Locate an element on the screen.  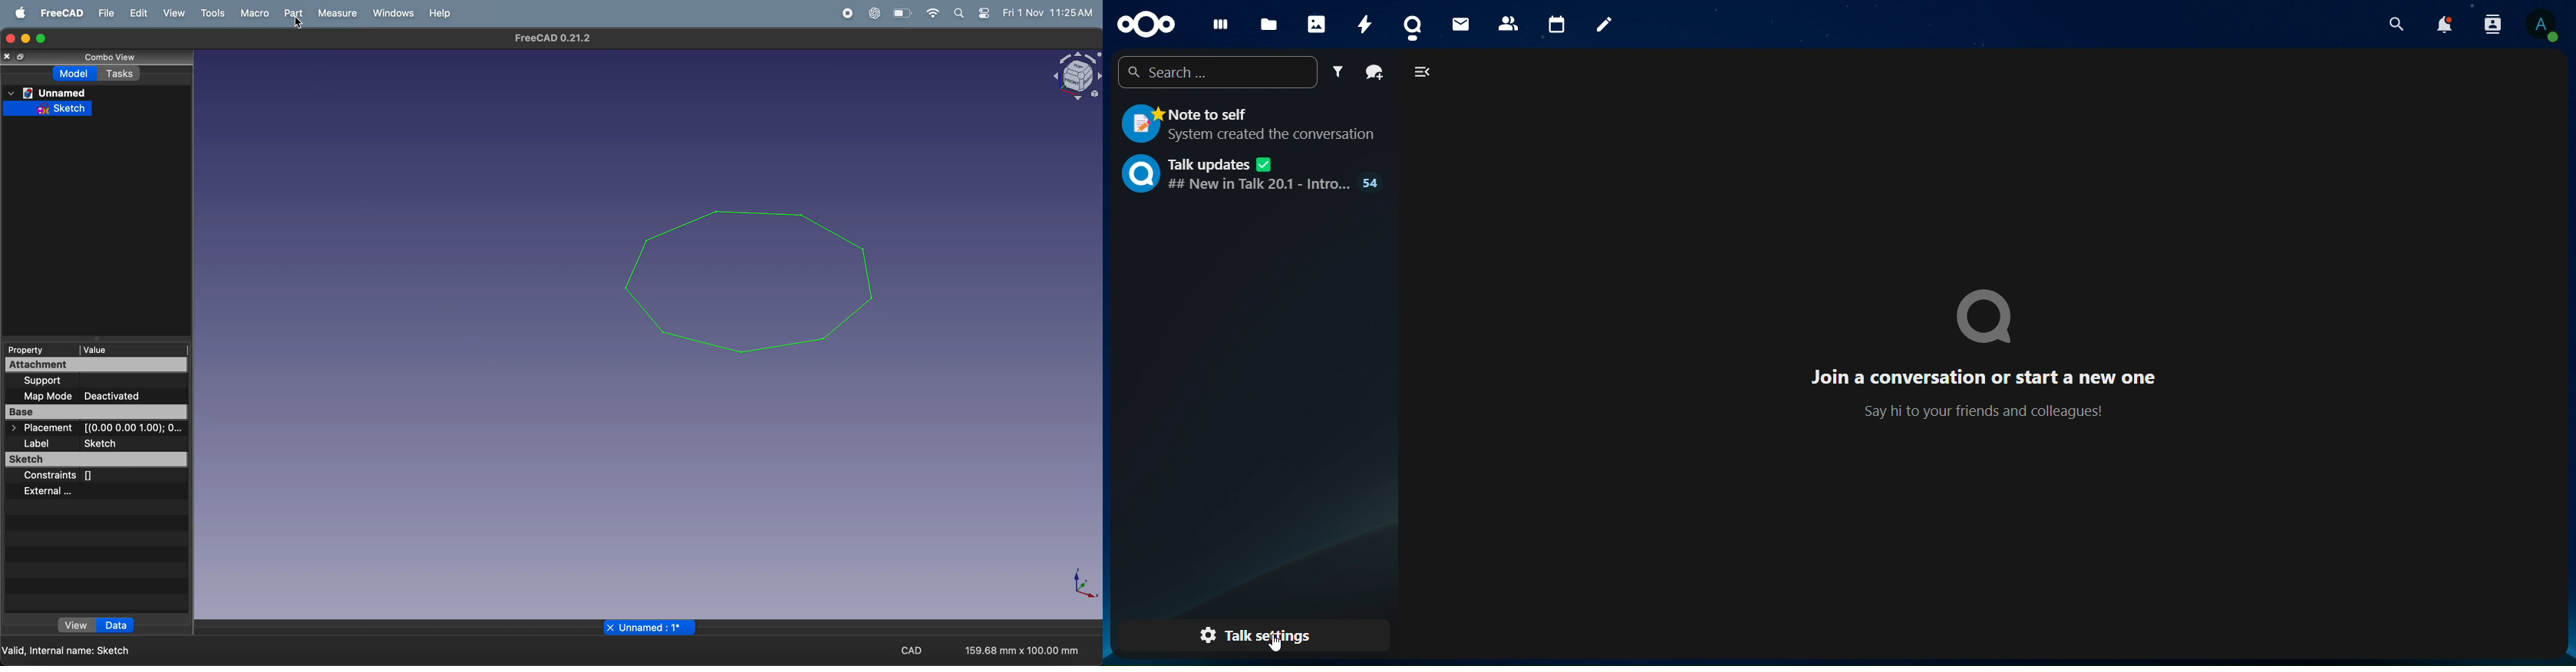
axis is located at coordinates (1080, 585).